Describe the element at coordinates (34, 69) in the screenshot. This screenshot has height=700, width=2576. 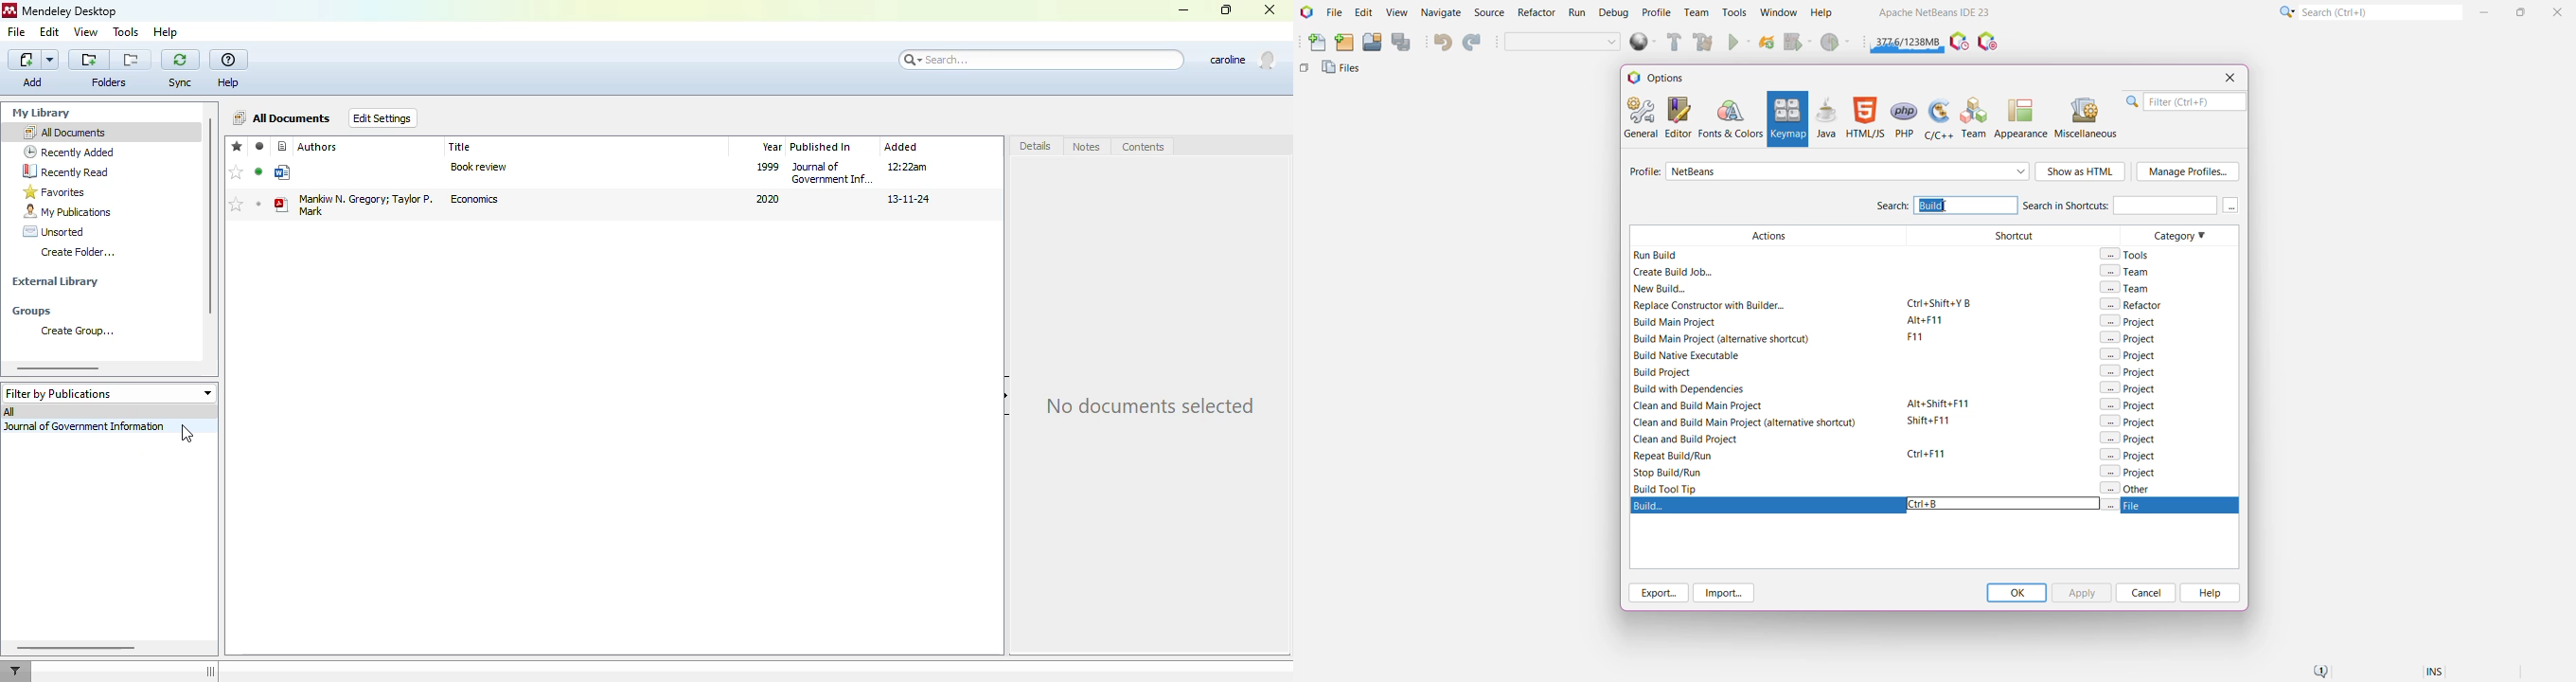
I see `add` at that location.